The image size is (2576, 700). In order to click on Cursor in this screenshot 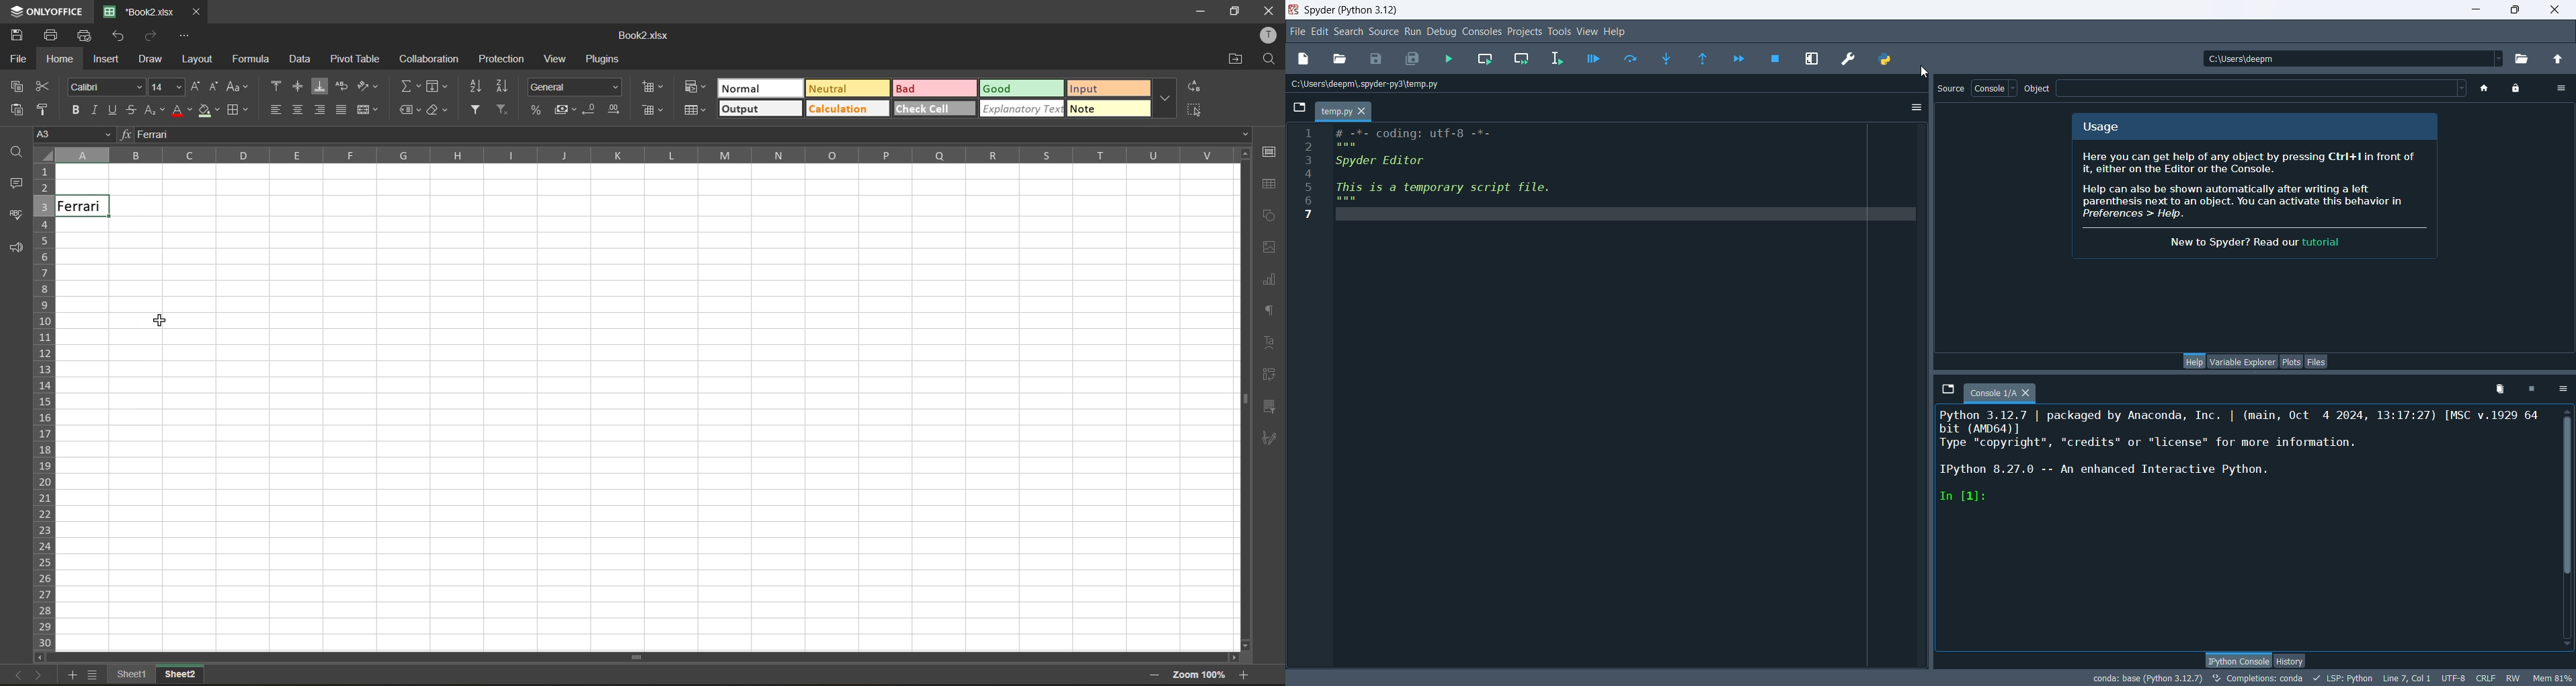, I will do `click(163, 324)`.